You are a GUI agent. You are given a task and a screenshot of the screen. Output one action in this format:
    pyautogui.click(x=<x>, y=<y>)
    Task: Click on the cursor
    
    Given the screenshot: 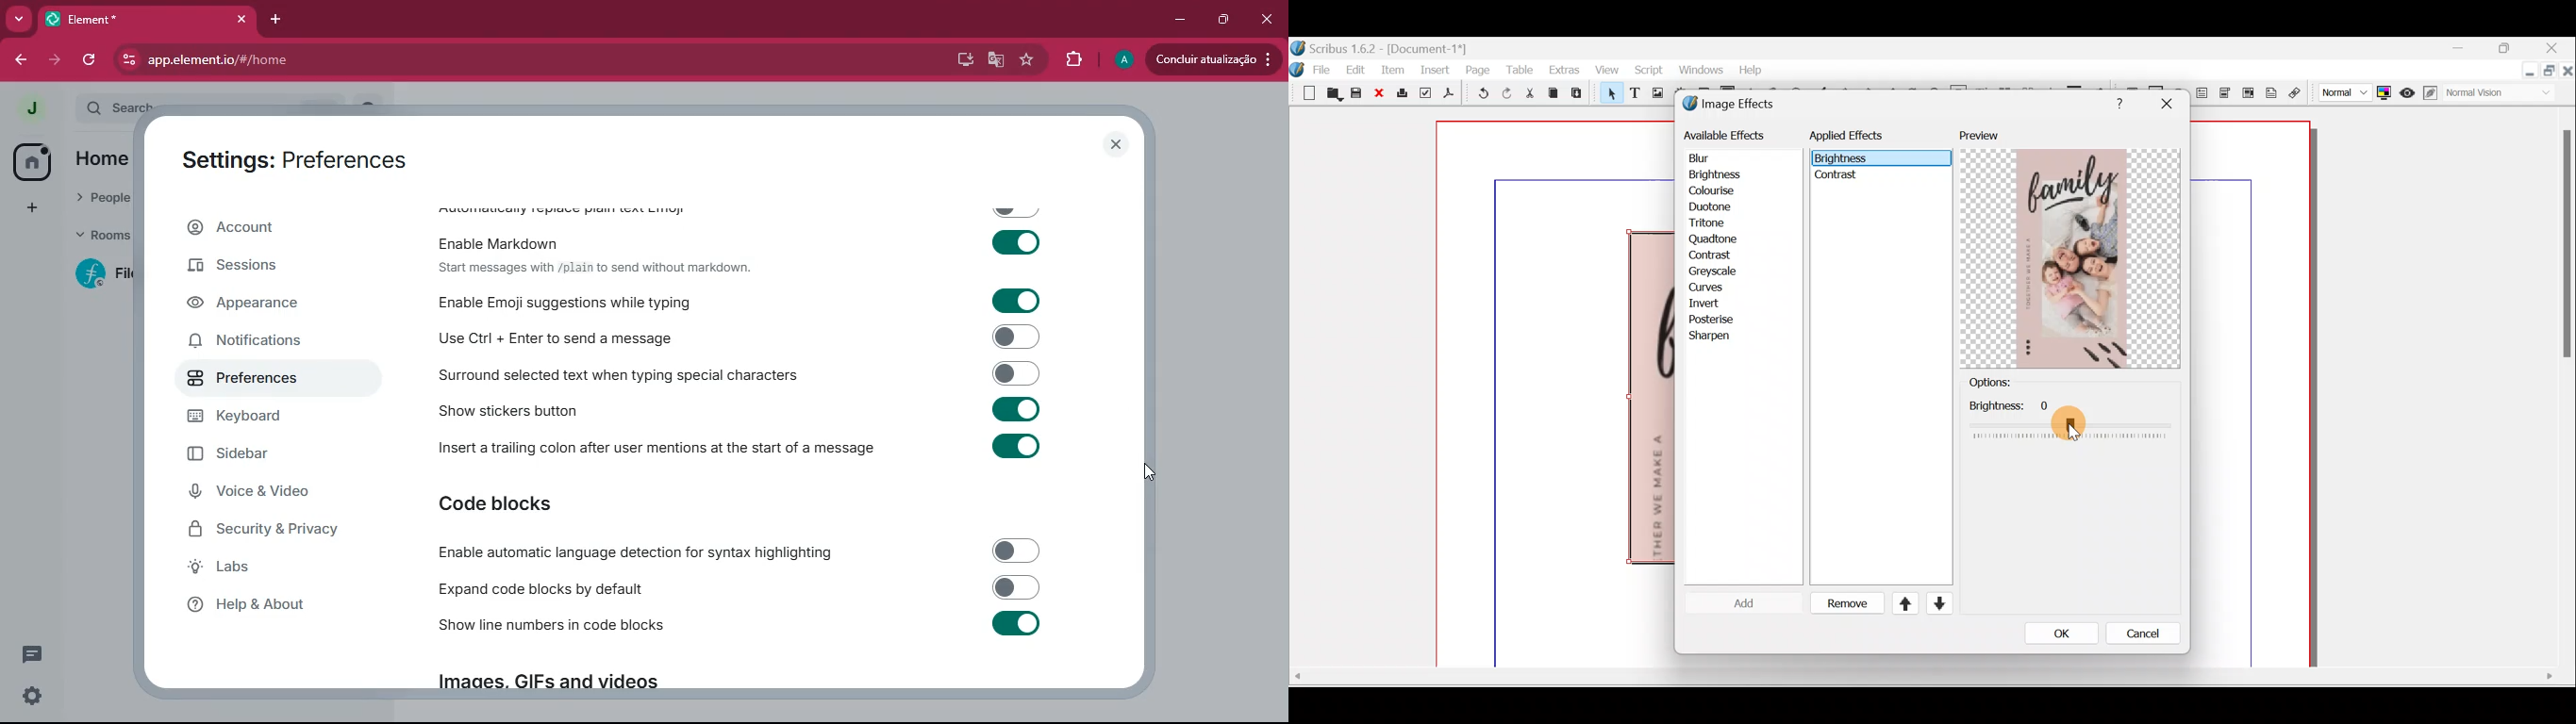 What is the action you would take?
    pyautogui.click(x=1149, y=470)
    